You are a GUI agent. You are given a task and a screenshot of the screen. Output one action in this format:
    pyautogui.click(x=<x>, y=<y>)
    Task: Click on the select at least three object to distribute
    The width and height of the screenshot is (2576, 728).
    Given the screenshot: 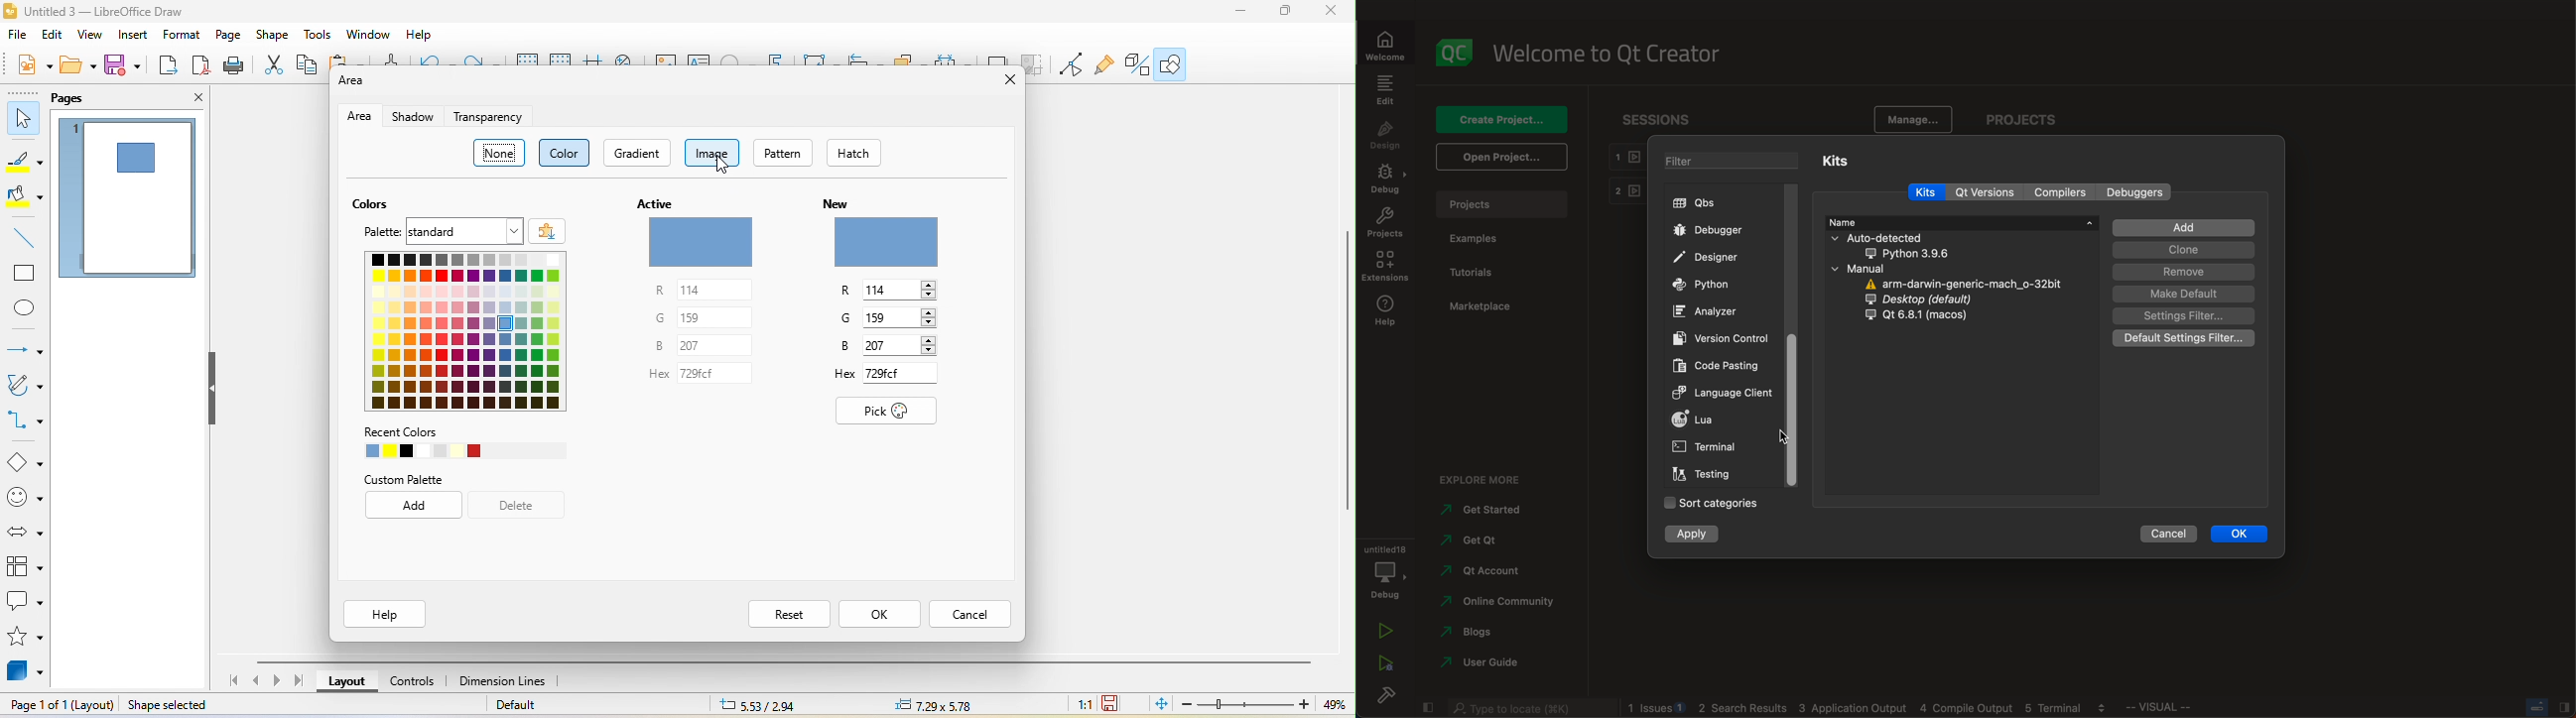 What is the action you would take?
    pyautogui.click(x=954, y=60)
    